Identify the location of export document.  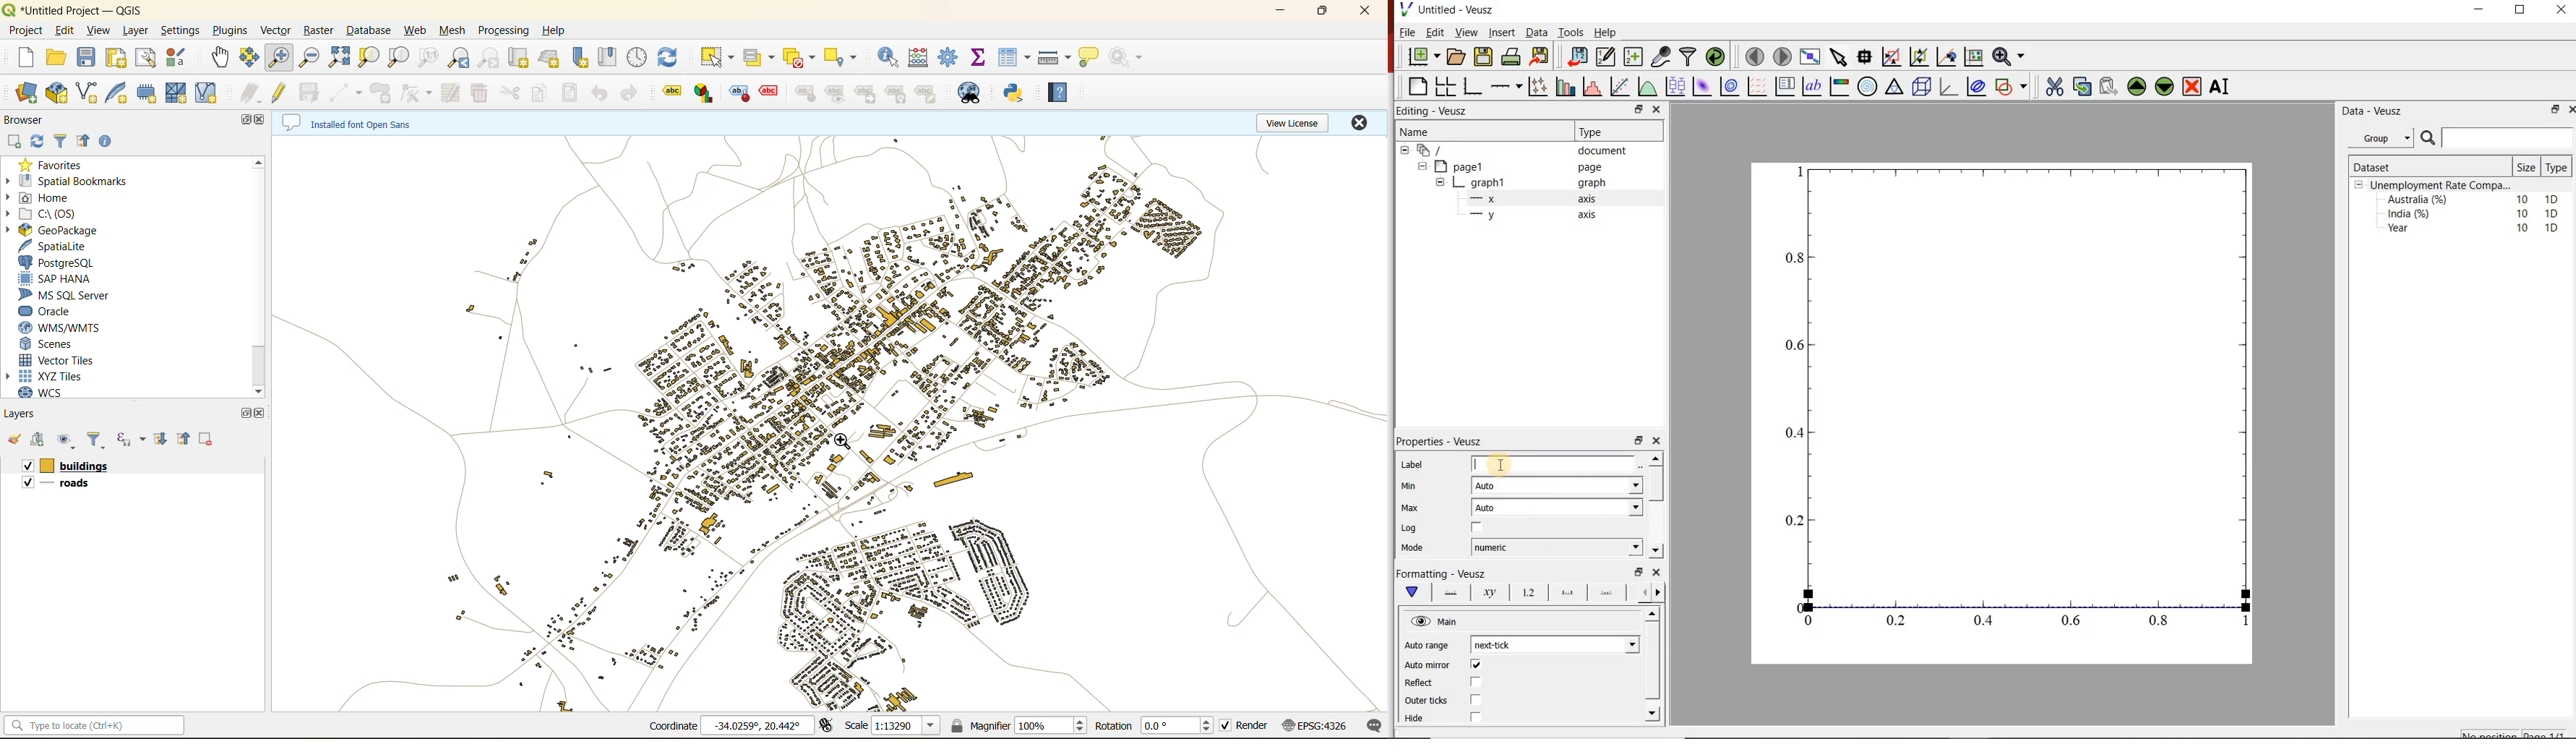
(1541, 55).